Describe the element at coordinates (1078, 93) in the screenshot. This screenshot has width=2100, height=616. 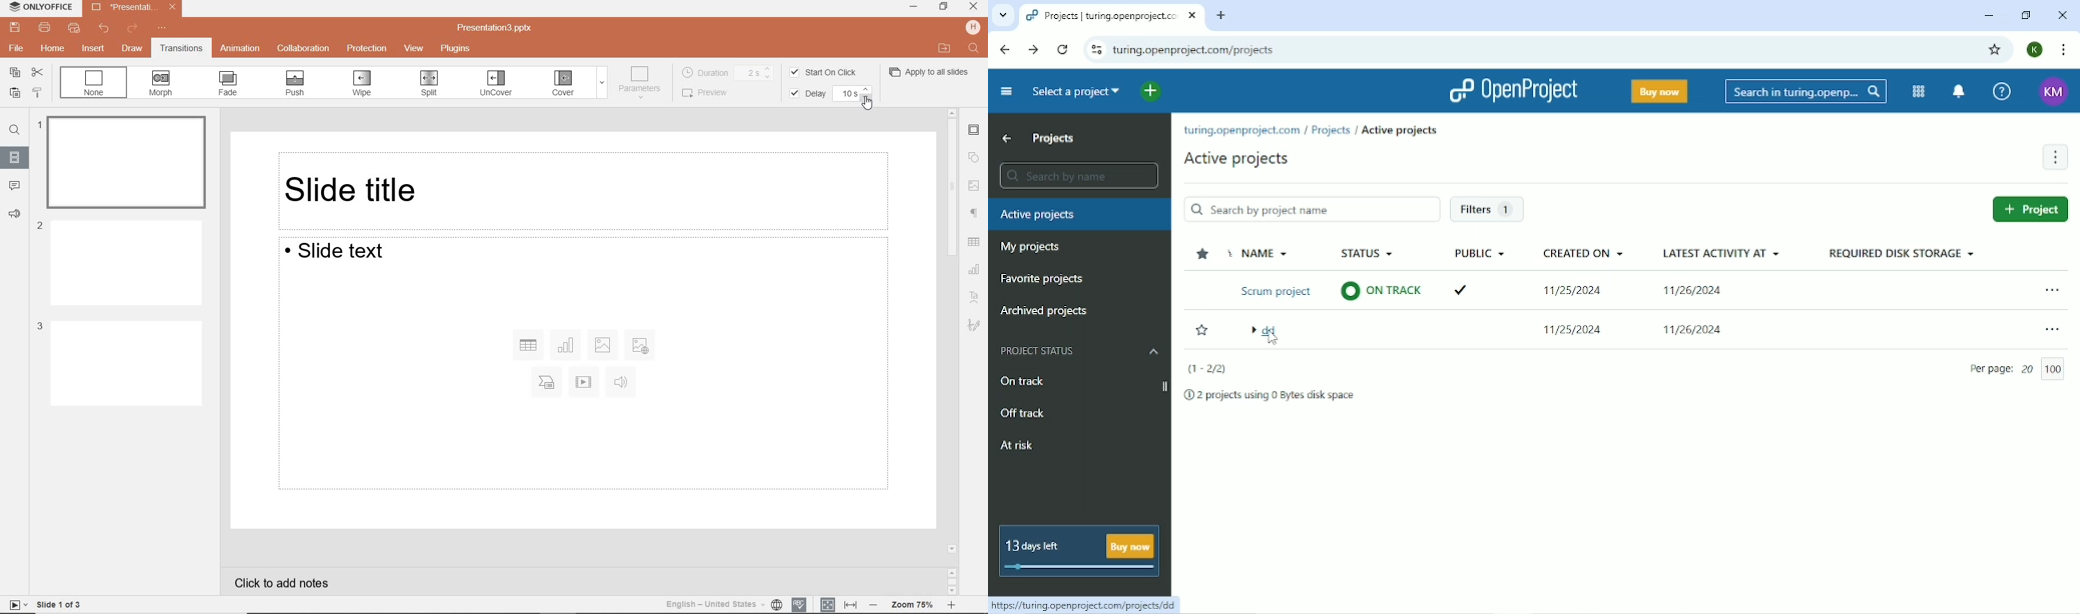
I see `Select a project` at that location.